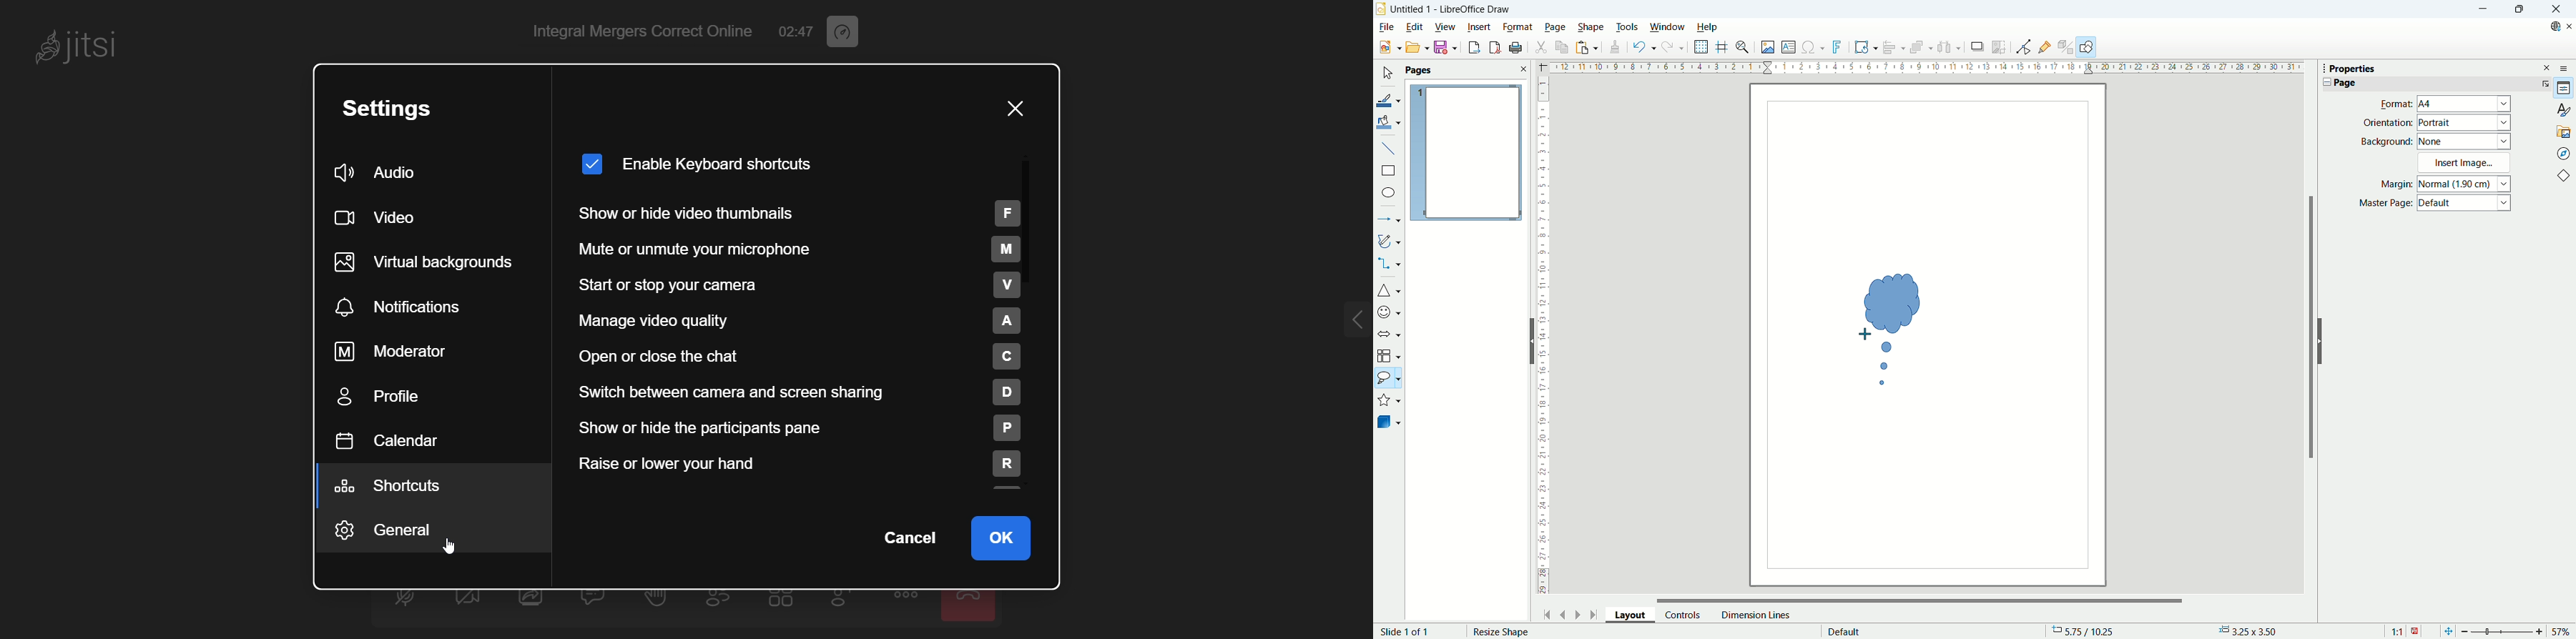  I want to click on fill color, so click(1389, 122).